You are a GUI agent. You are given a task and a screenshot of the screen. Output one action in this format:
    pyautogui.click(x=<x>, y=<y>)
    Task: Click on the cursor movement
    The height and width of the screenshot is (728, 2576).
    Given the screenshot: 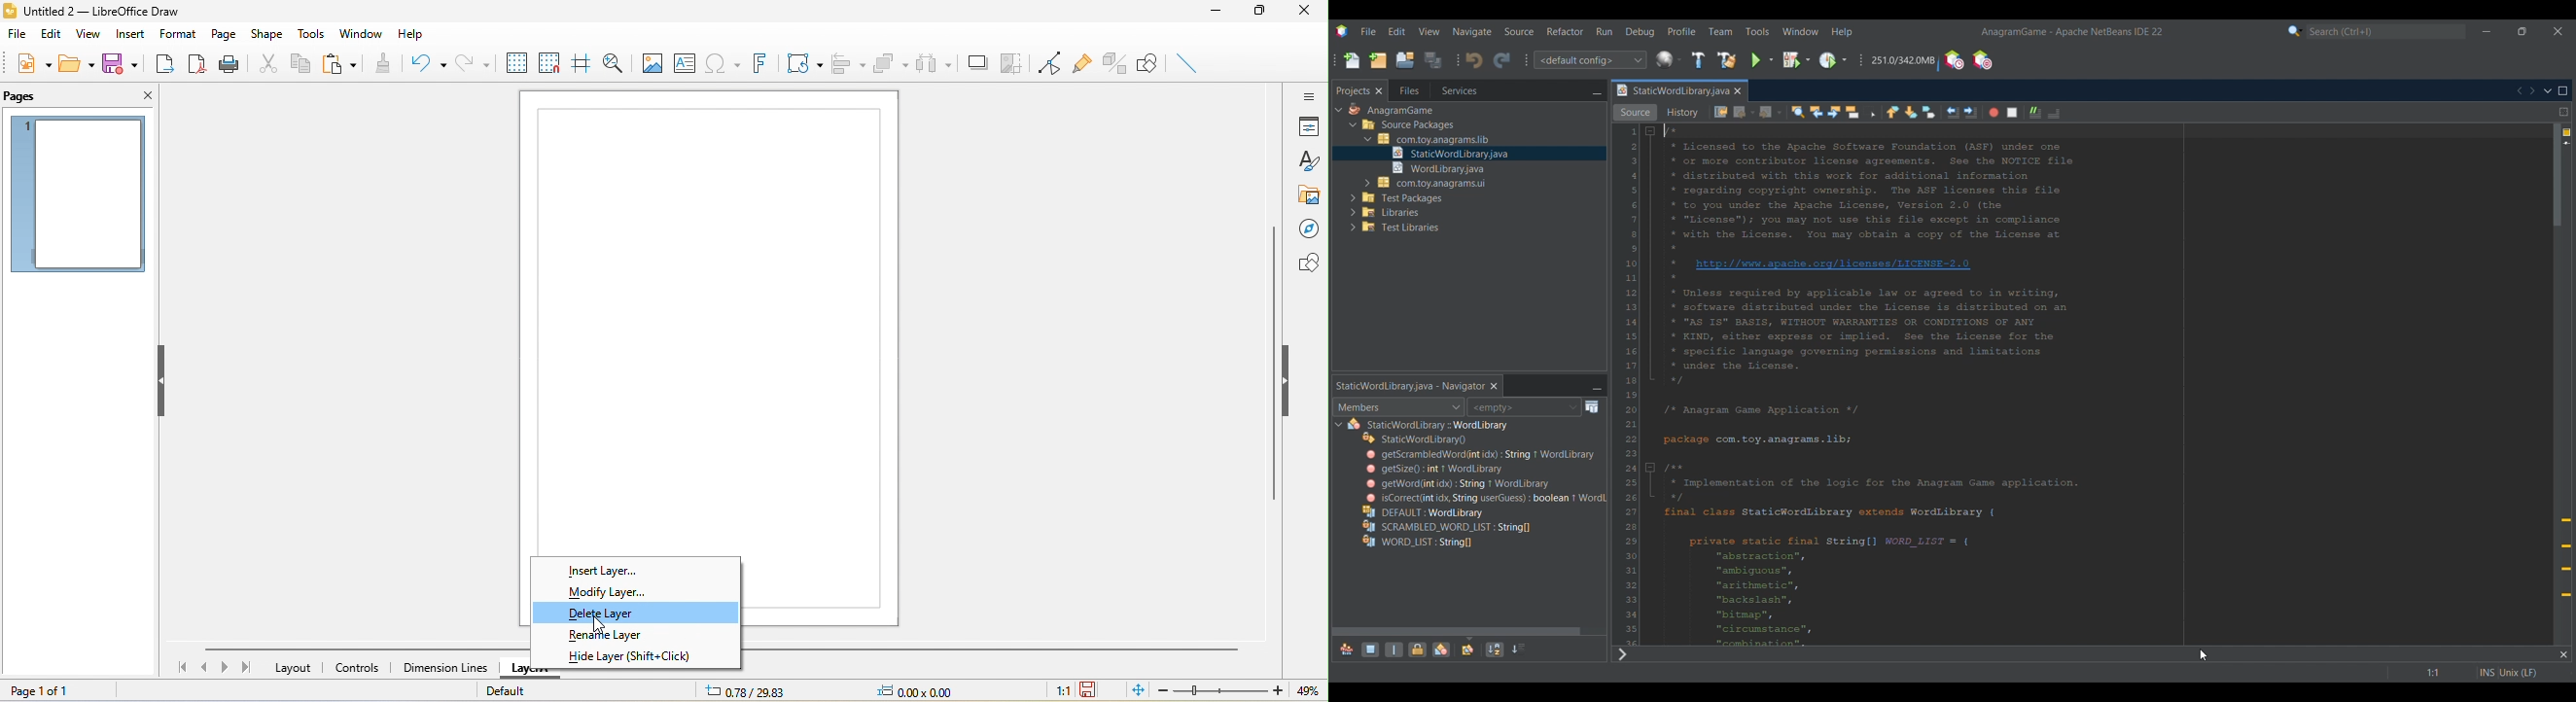 What is the action you would take?
    pyautogui.click(x=603, y=623)
    